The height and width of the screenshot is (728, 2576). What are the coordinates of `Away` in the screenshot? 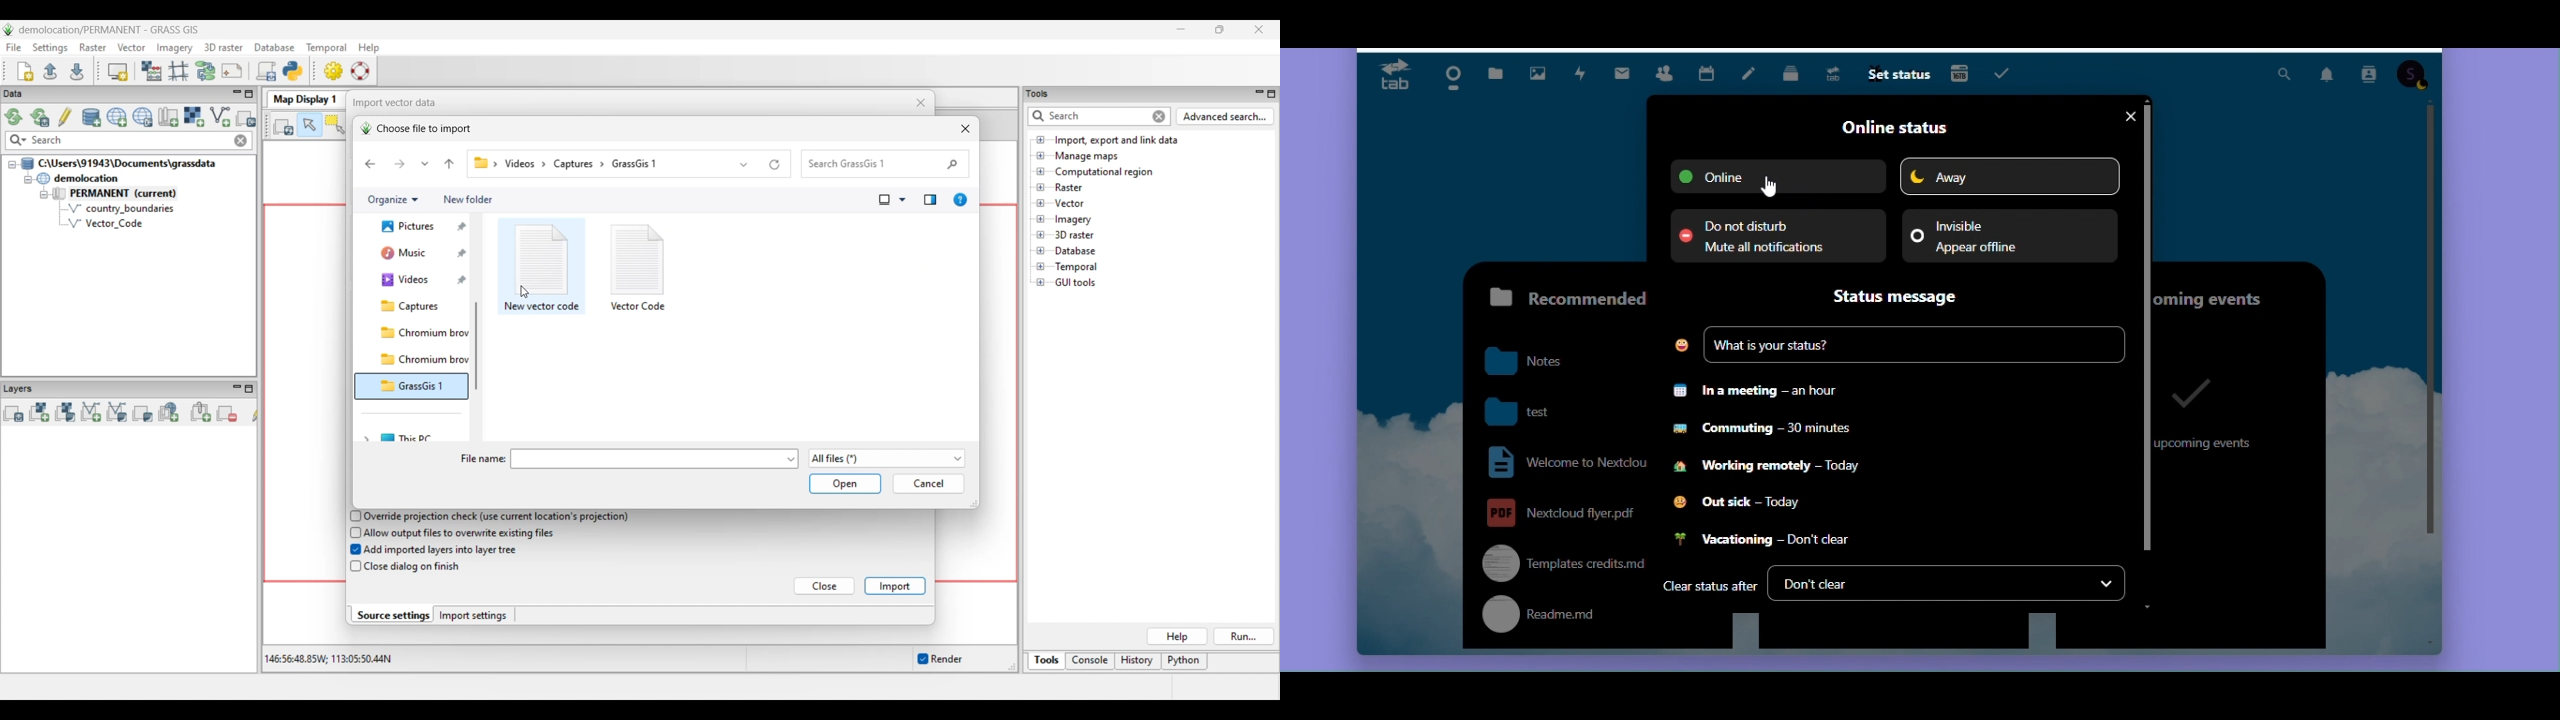 It's located at (2009, 176).